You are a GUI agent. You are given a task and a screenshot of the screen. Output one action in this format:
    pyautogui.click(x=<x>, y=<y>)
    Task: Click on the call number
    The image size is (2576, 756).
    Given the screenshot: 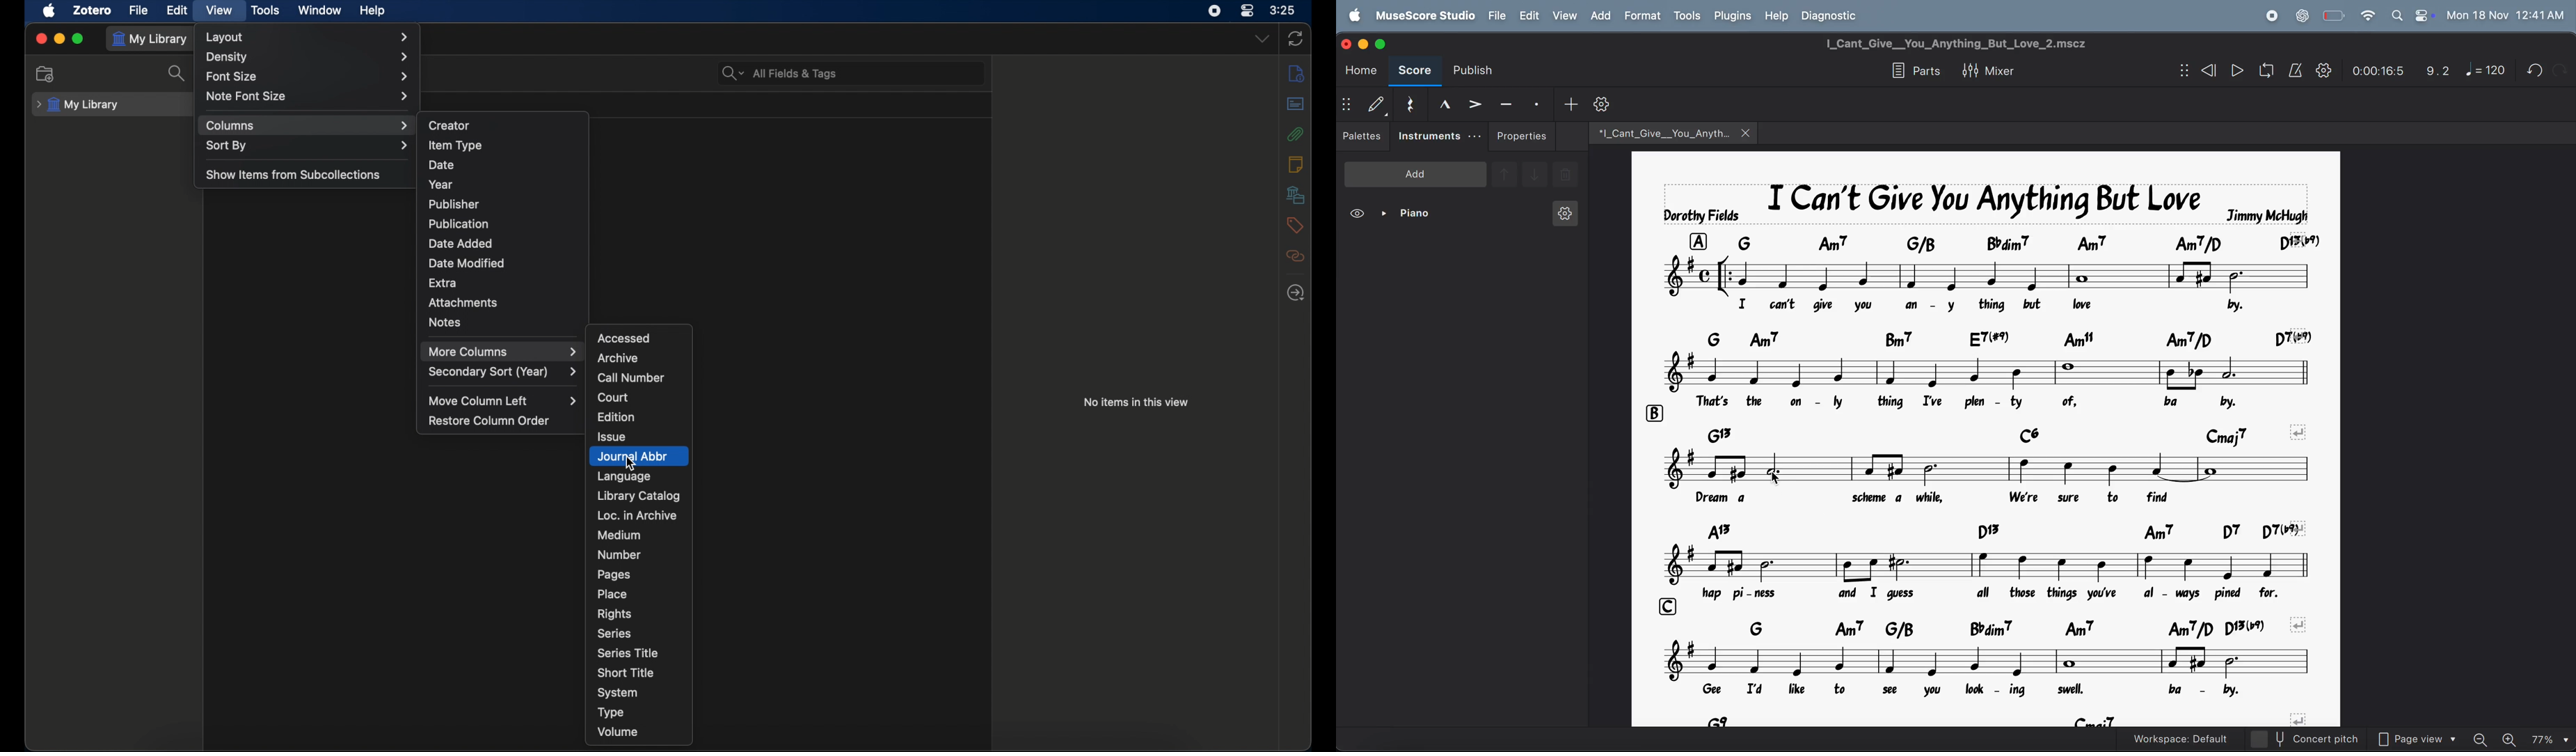 What is the action you would take?
    pyautogui.click(x=631, y=378)
    